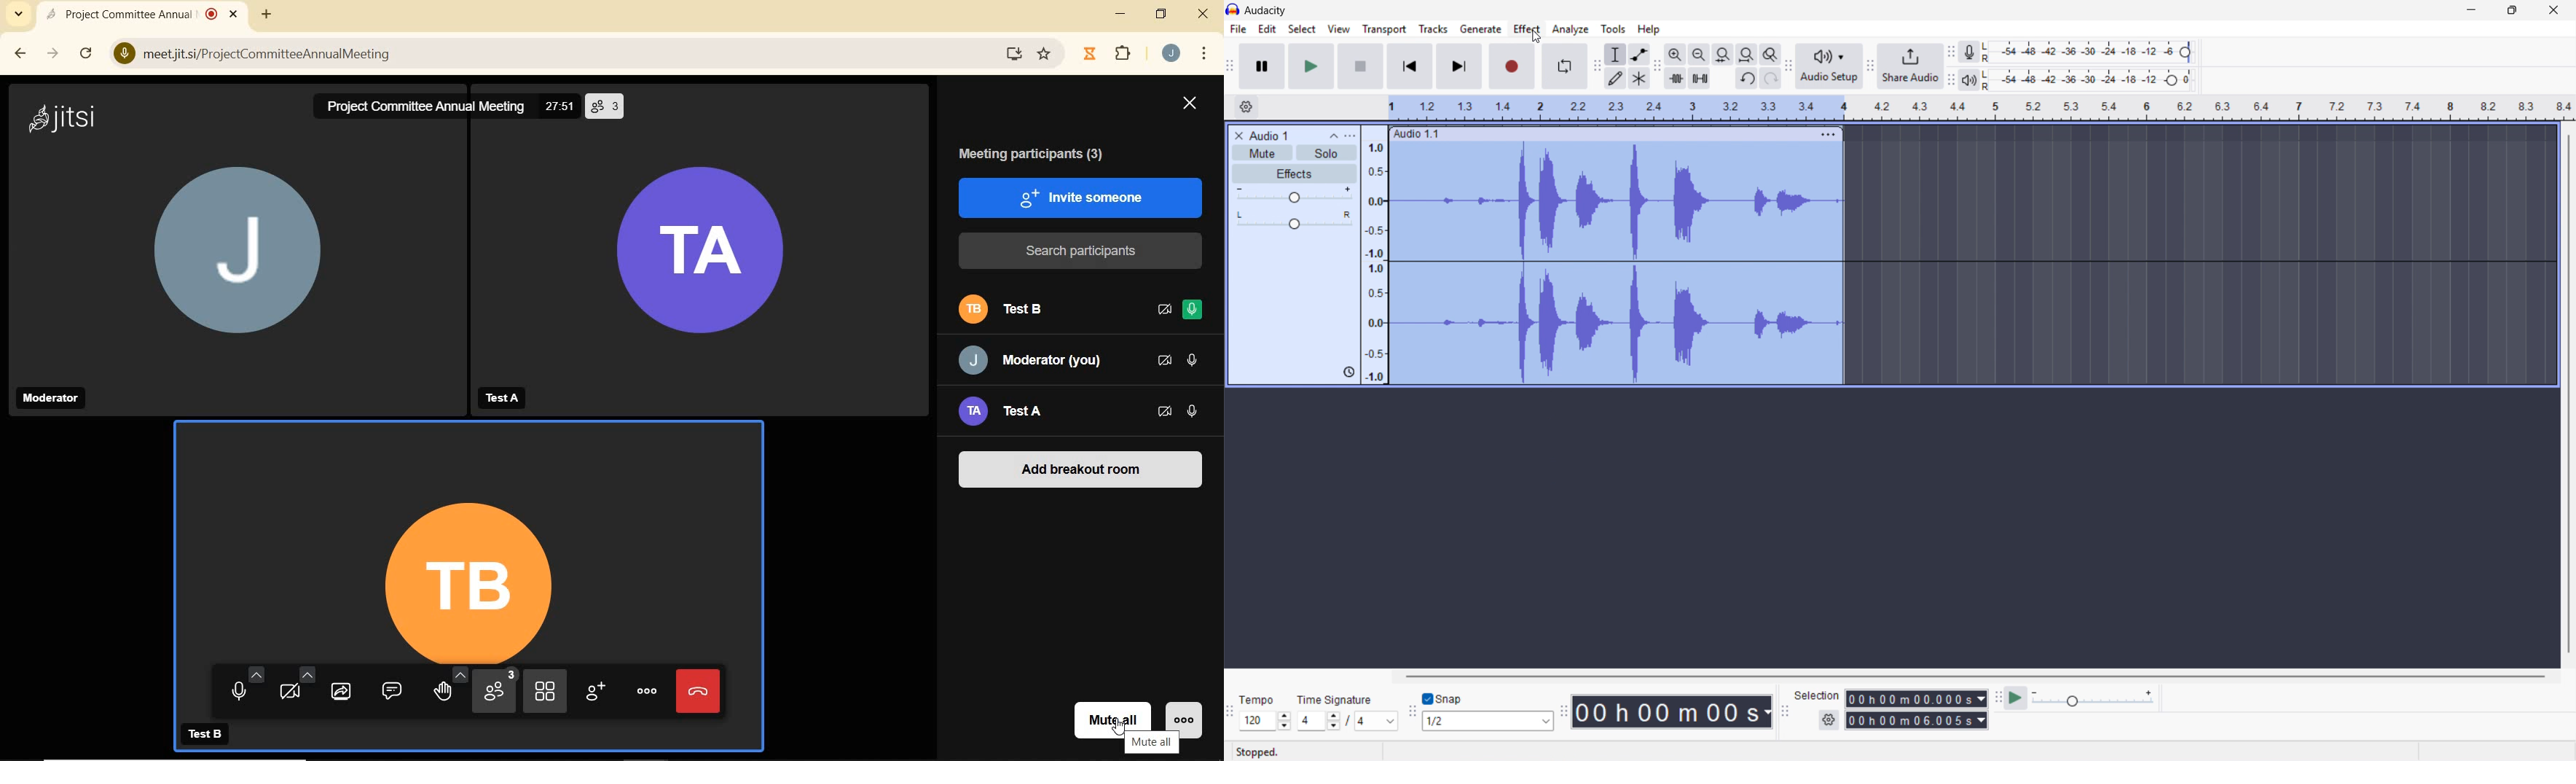 The image size is (2576, 784). Describe the element at coordinates (1597, 66) in the screenshot. I see `Tools toolbar` at that location.